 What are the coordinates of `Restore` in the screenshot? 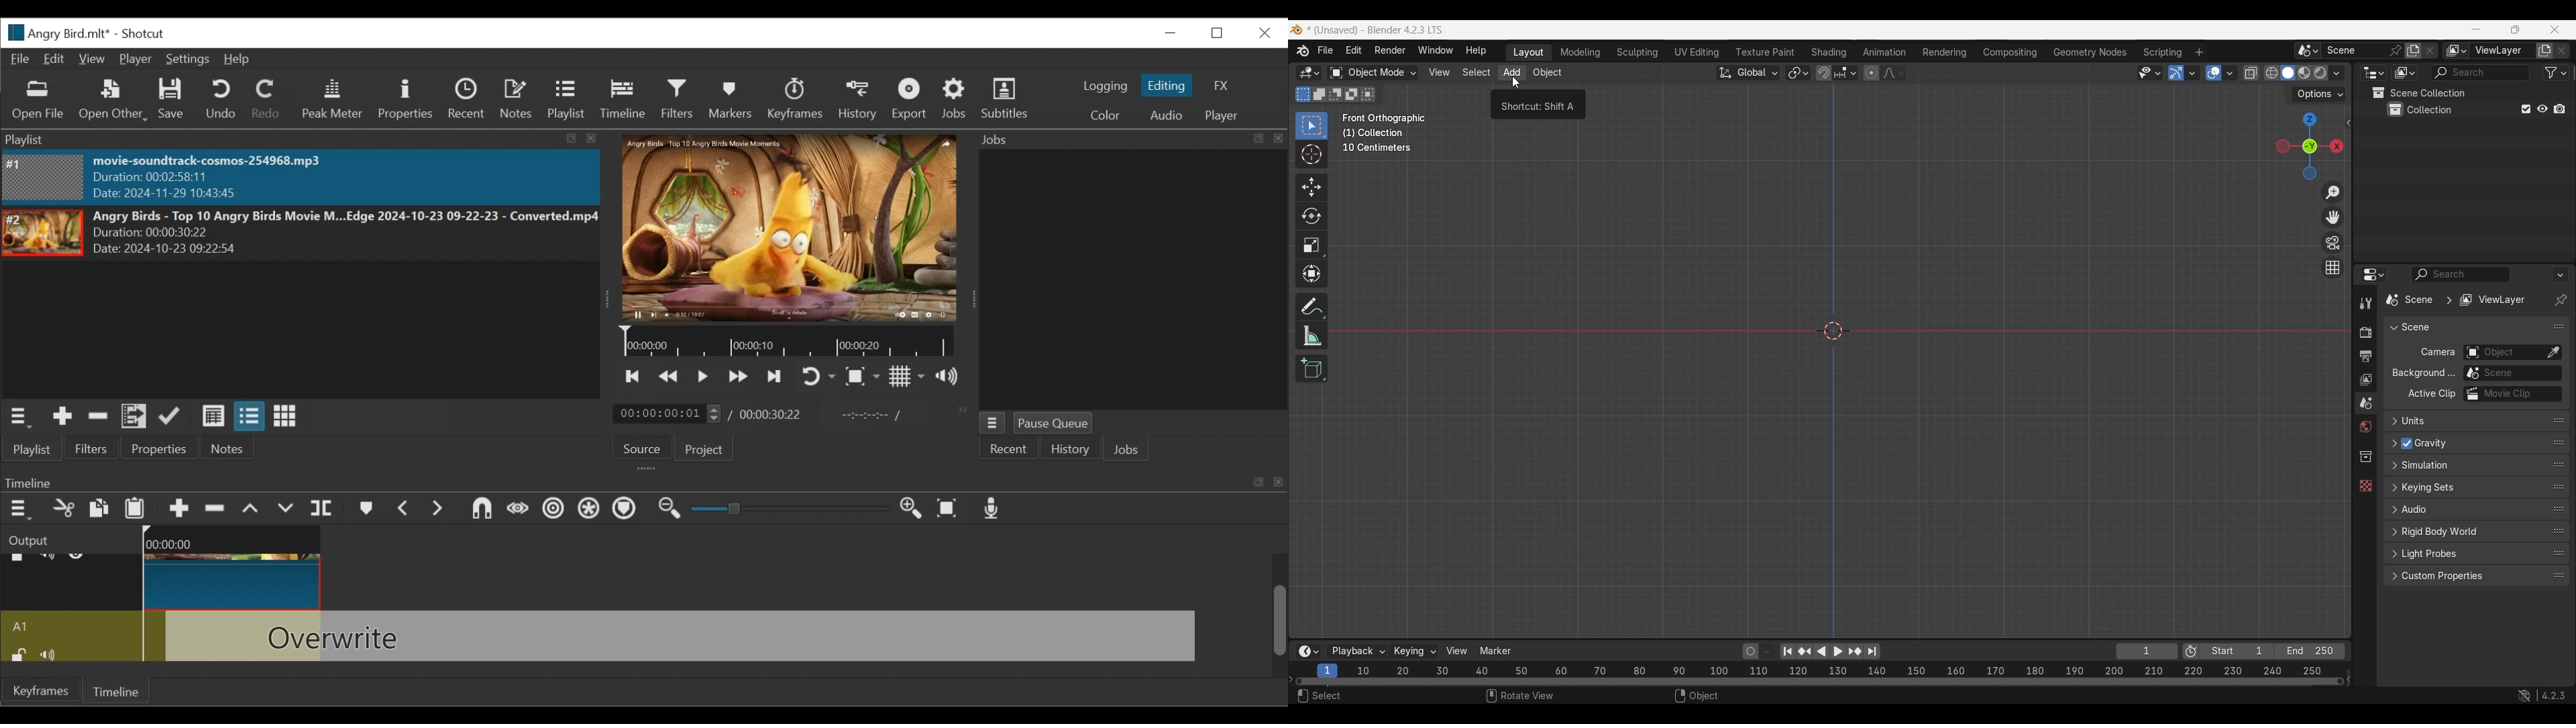 It's located at (1219, 32).